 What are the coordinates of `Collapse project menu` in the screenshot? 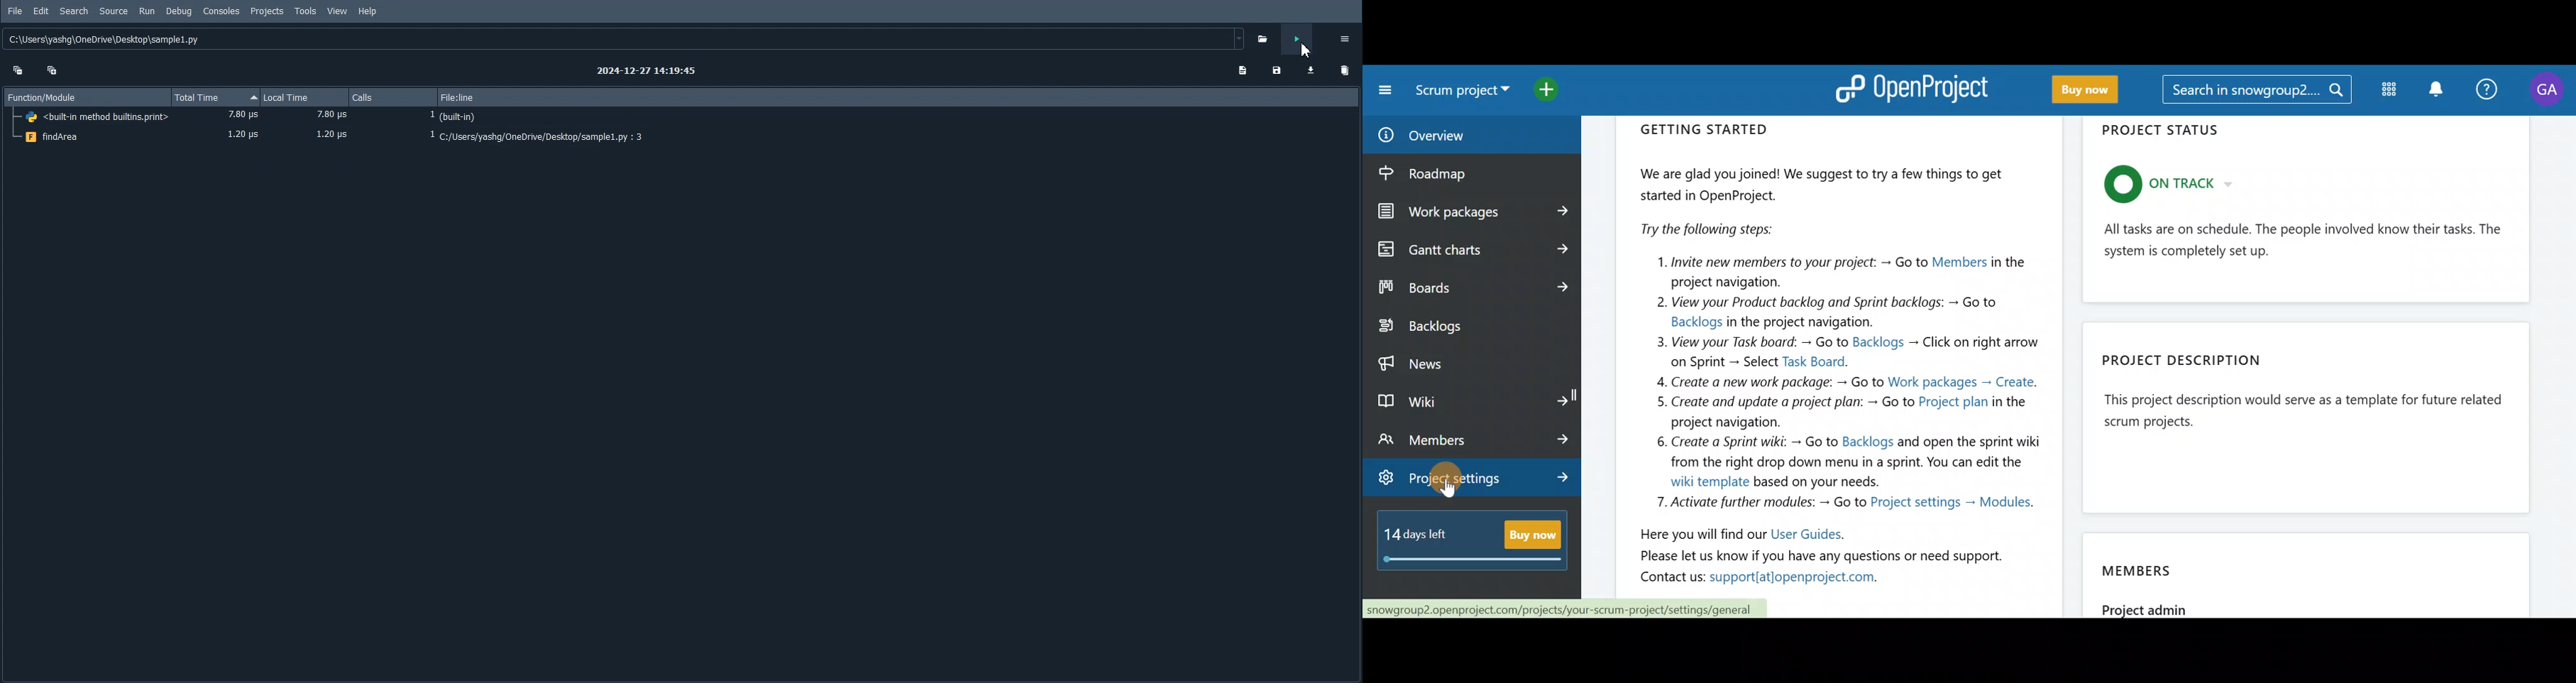 It's located at (1382, 90).